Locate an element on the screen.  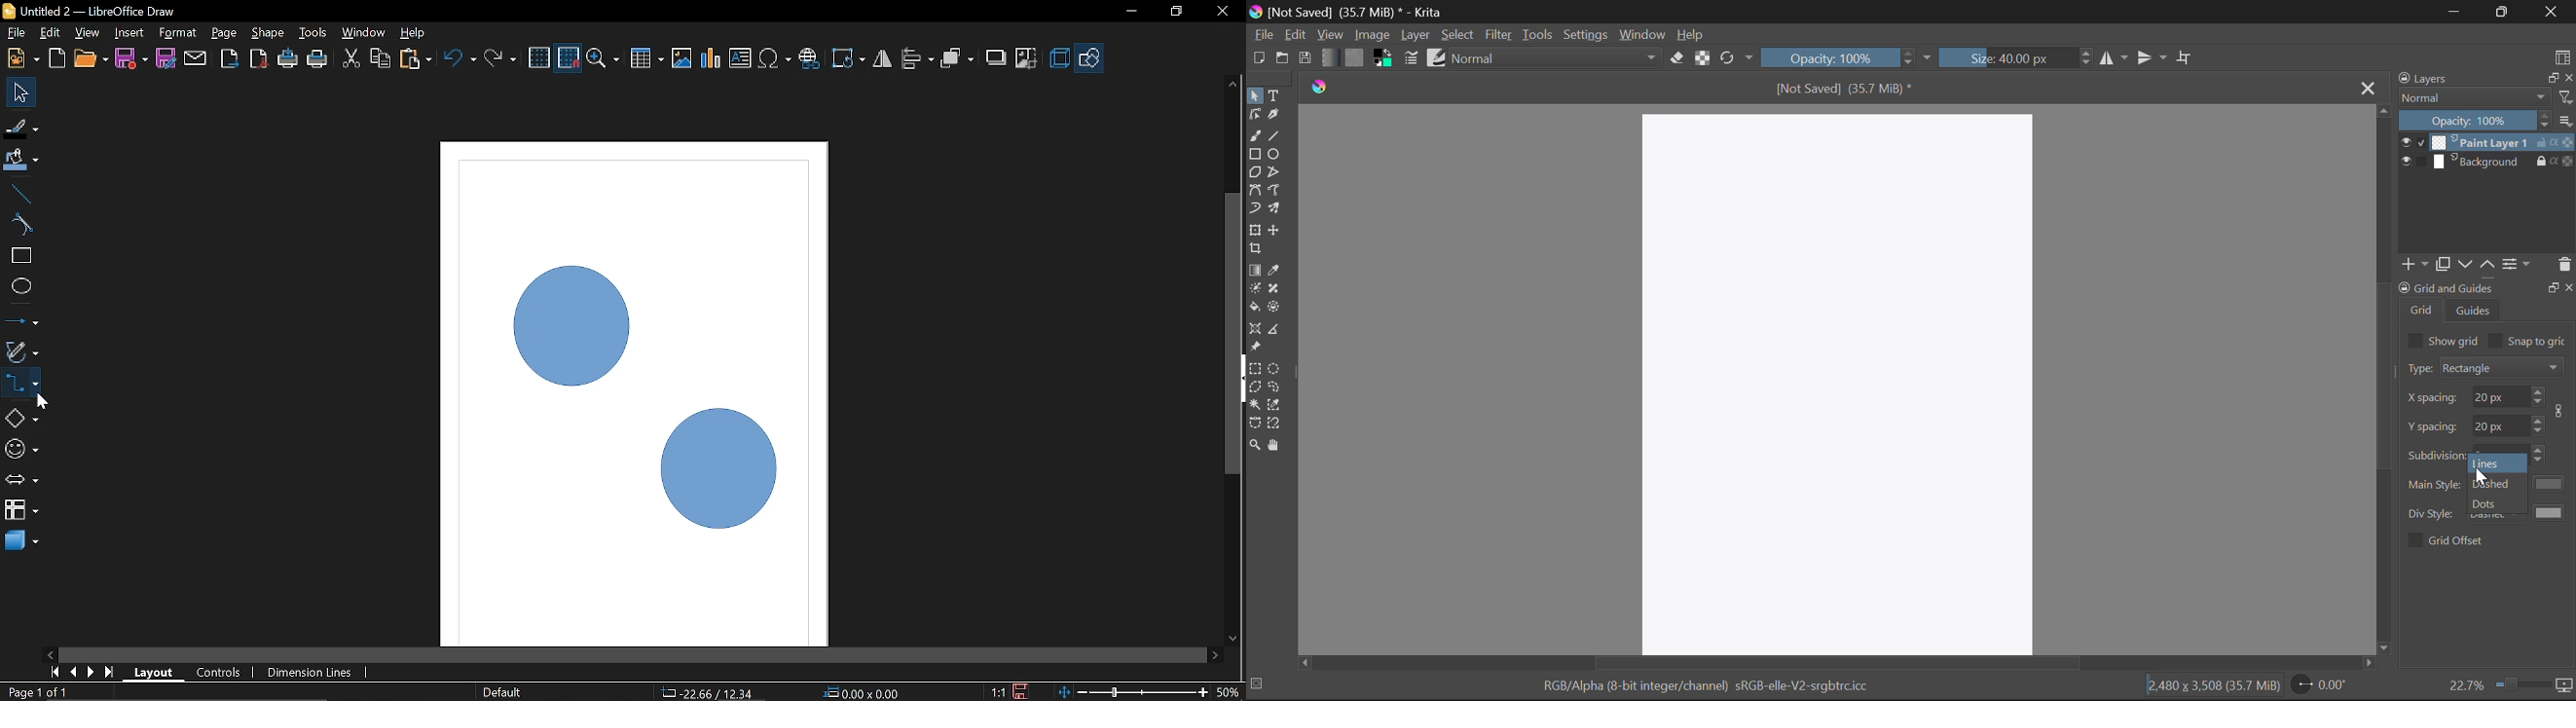
View is located at coordinates (1330, 35).